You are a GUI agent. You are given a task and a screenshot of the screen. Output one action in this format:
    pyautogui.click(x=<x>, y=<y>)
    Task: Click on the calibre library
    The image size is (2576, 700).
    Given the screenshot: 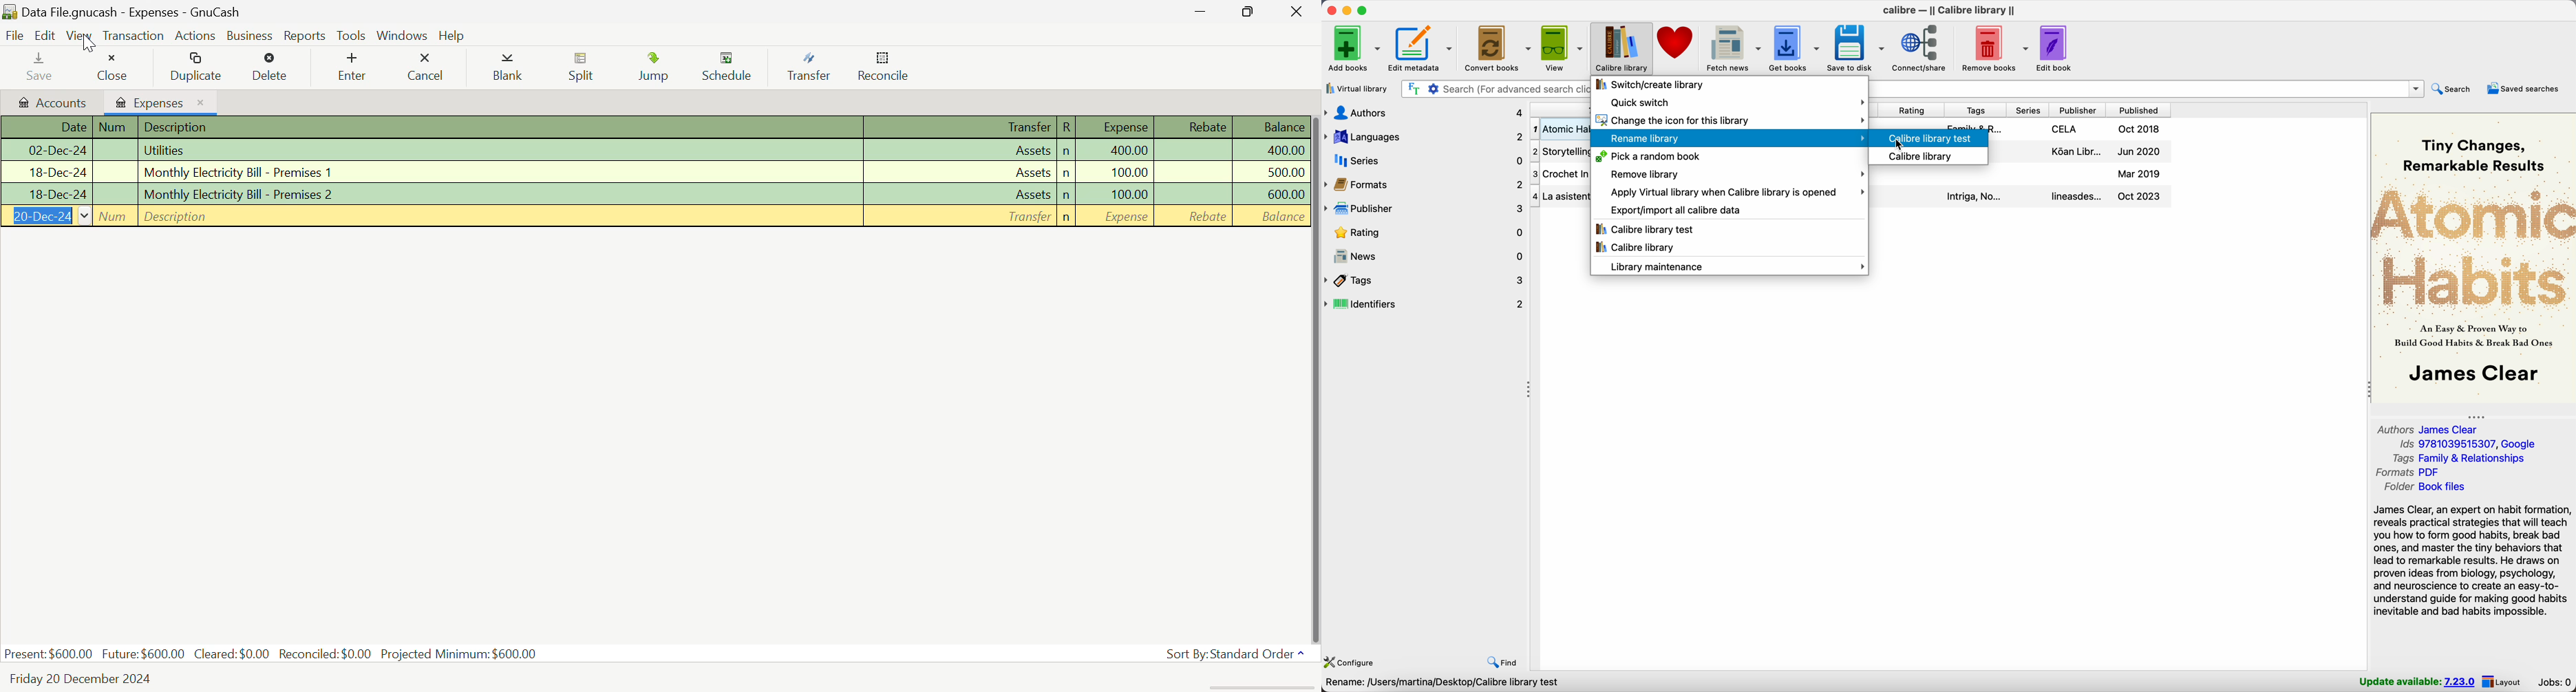 What is the action you would take?
    pyautogui.click(x=1916, y=158)
    